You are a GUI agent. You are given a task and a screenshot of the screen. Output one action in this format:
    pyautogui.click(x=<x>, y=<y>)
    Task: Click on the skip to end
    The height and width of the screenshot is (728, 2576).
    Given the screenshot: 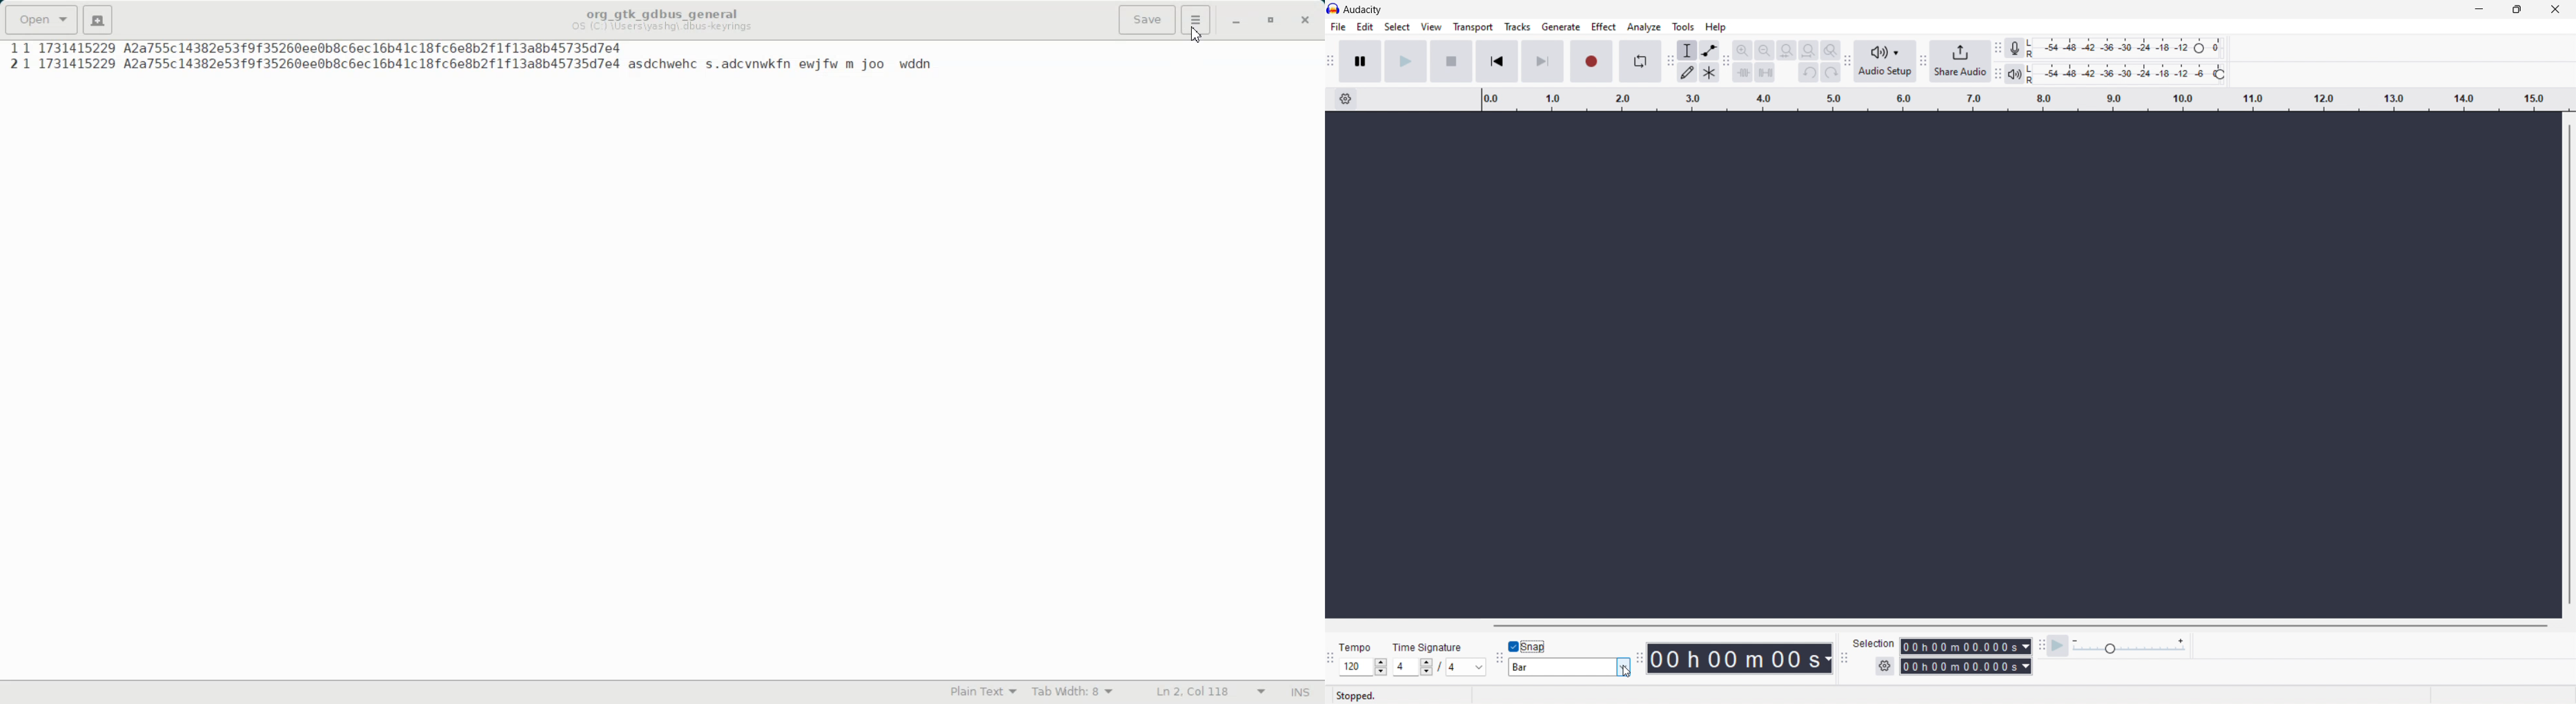 What is the action you would take?
    pyautogui.click(x=1542, y=62)
    